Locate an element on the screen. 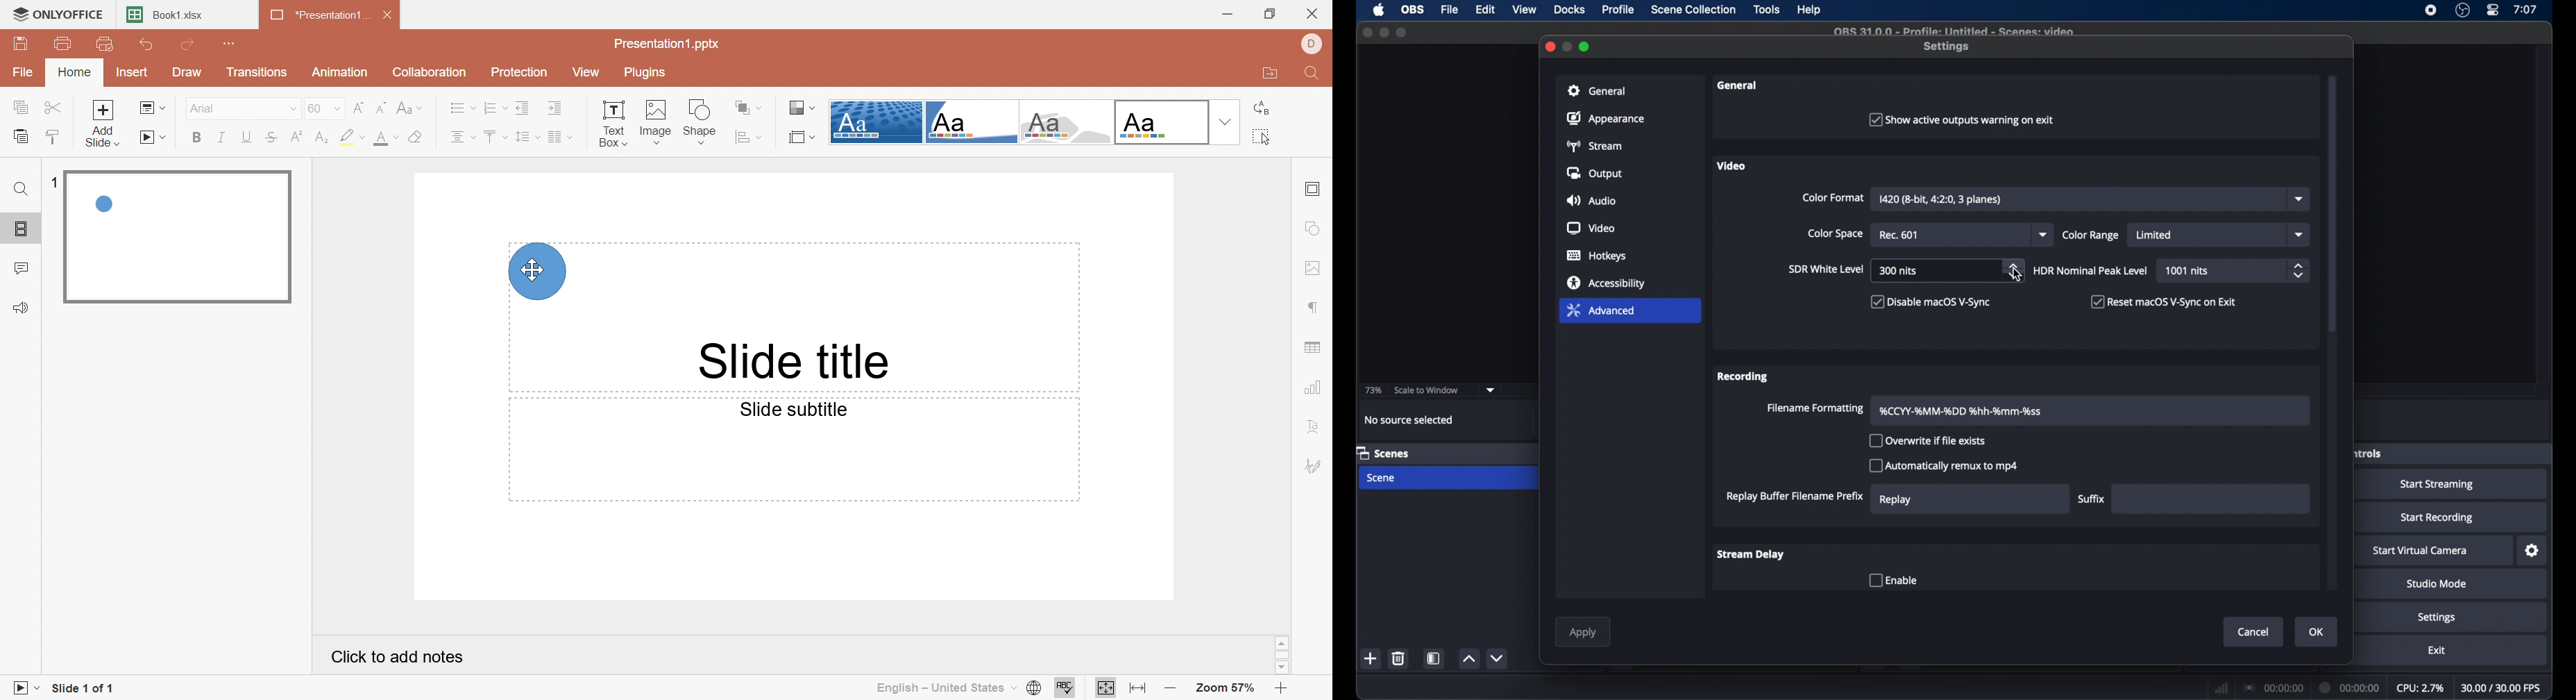  dropdown is located at coordinates (2299, 235).